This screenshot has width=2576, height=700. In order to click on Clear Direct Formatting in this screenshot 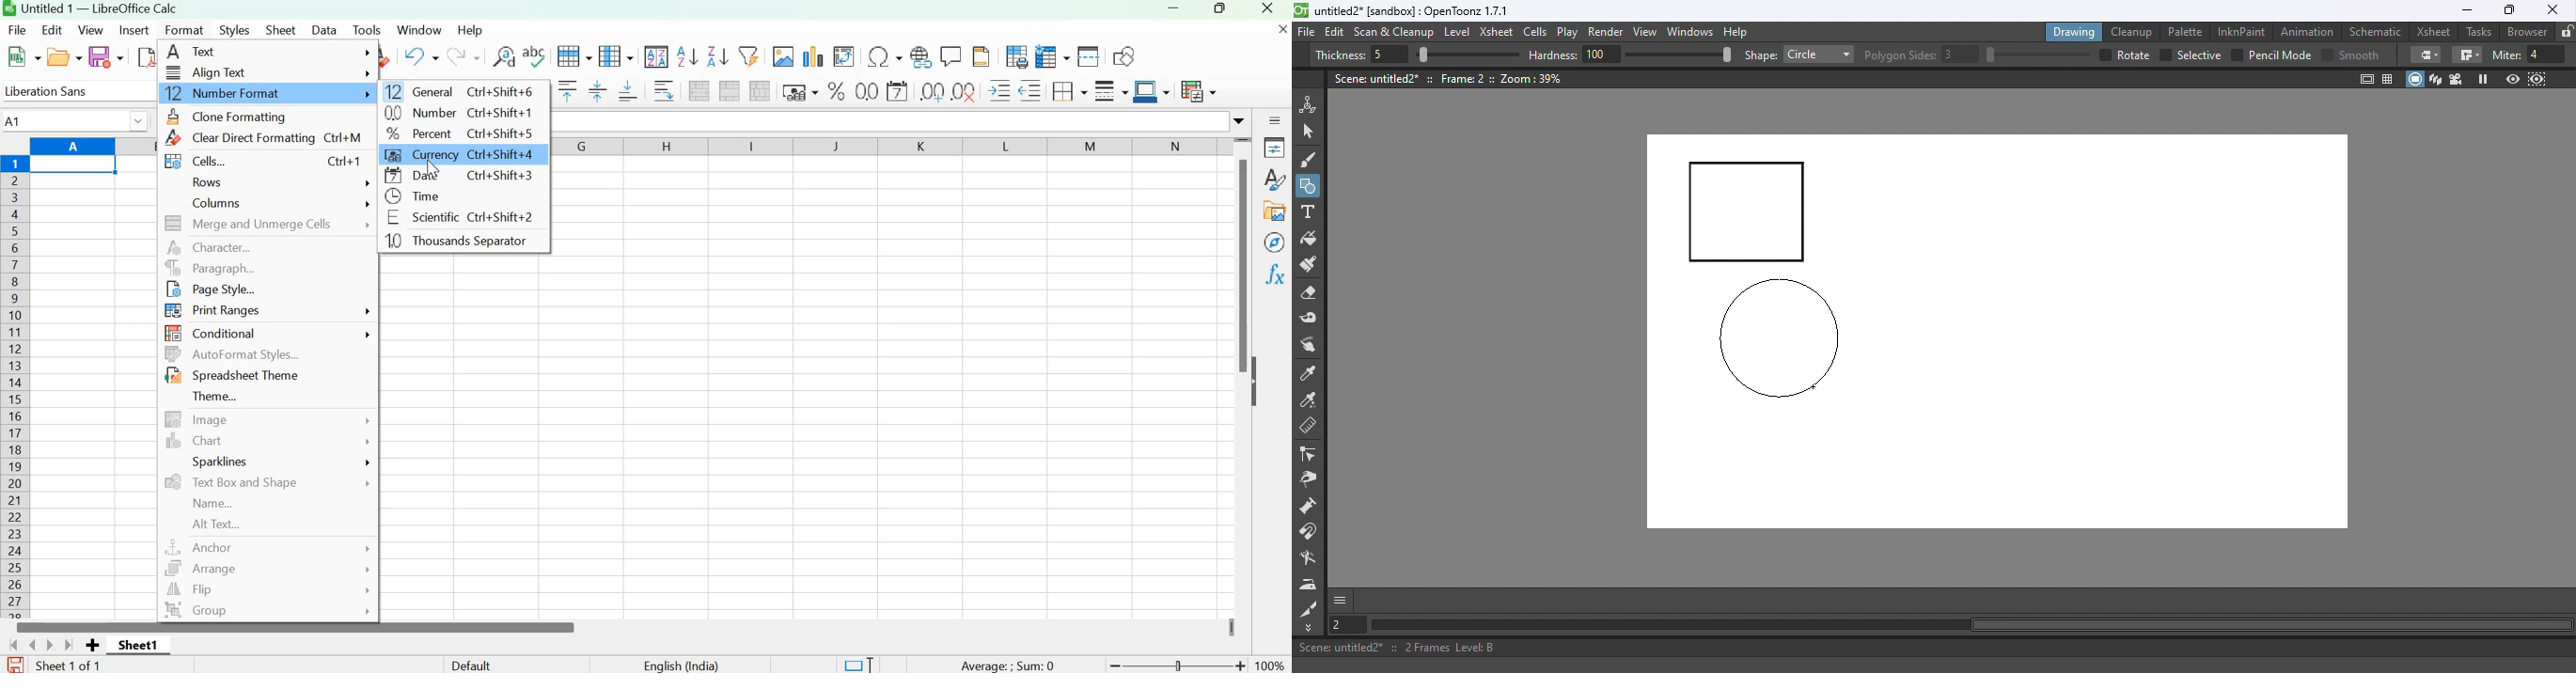, I will do `click(258, 139)`.